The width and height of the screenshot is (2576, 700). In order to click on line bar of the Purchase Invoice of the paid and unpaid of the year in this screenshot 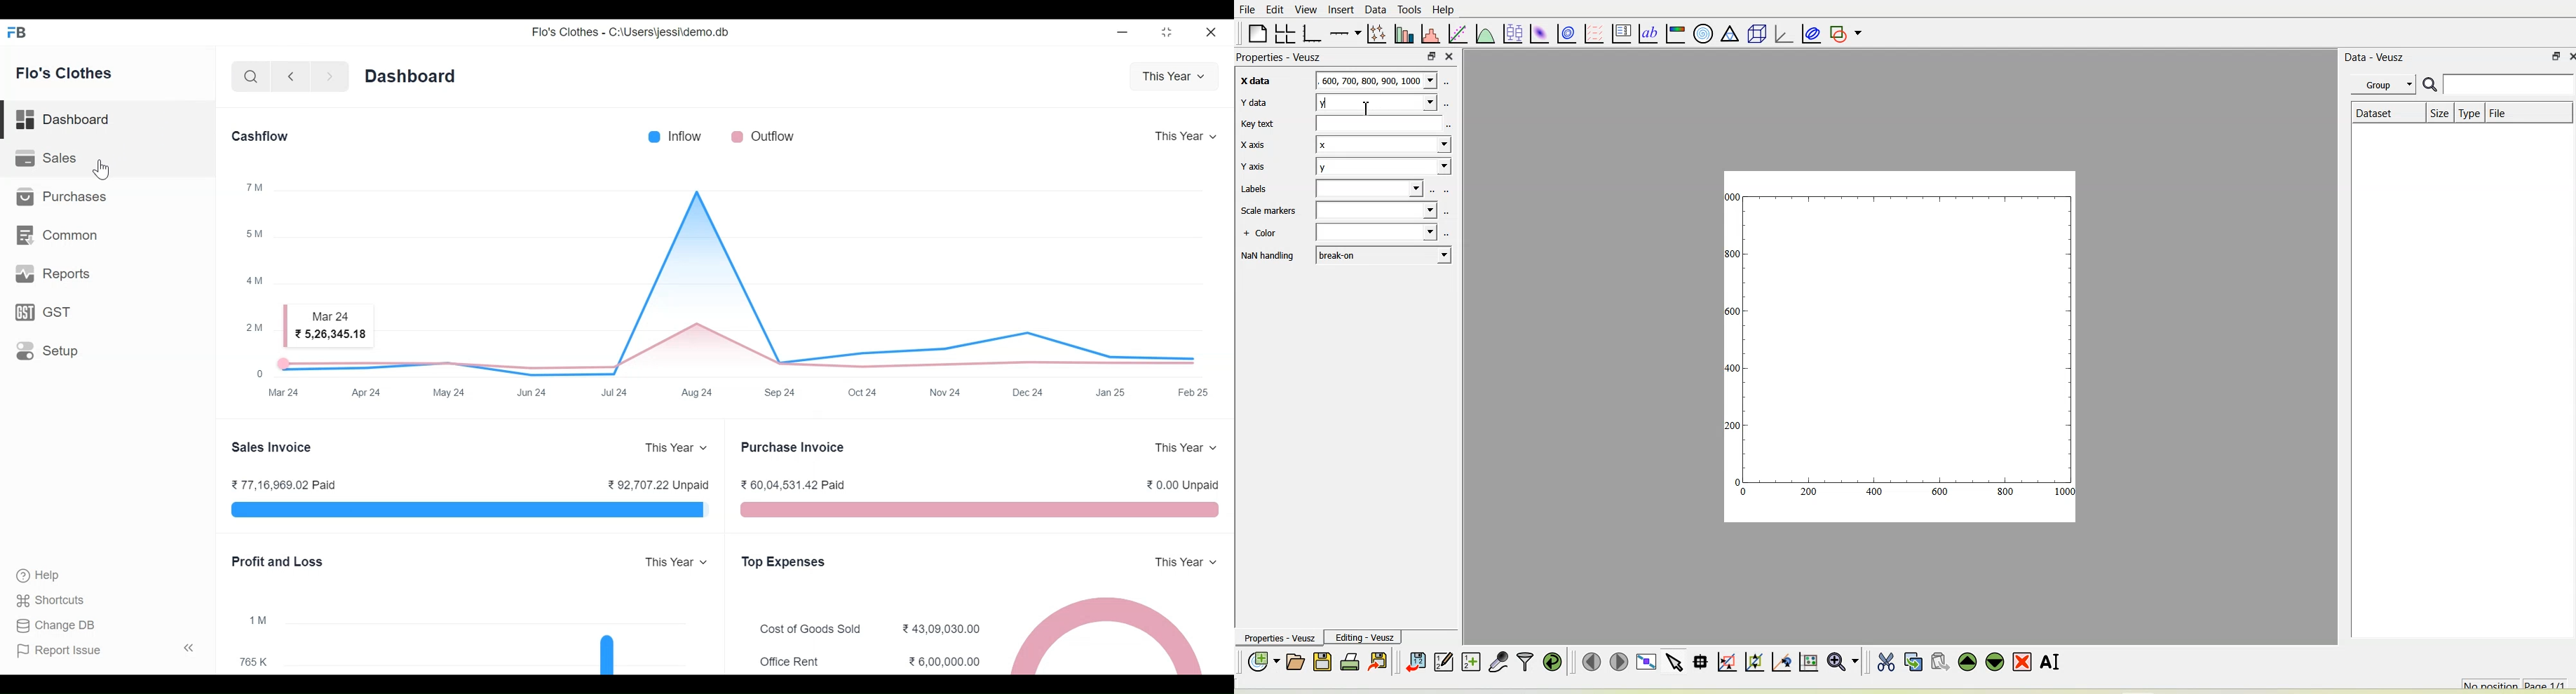, I will do `click(978, 511)`.